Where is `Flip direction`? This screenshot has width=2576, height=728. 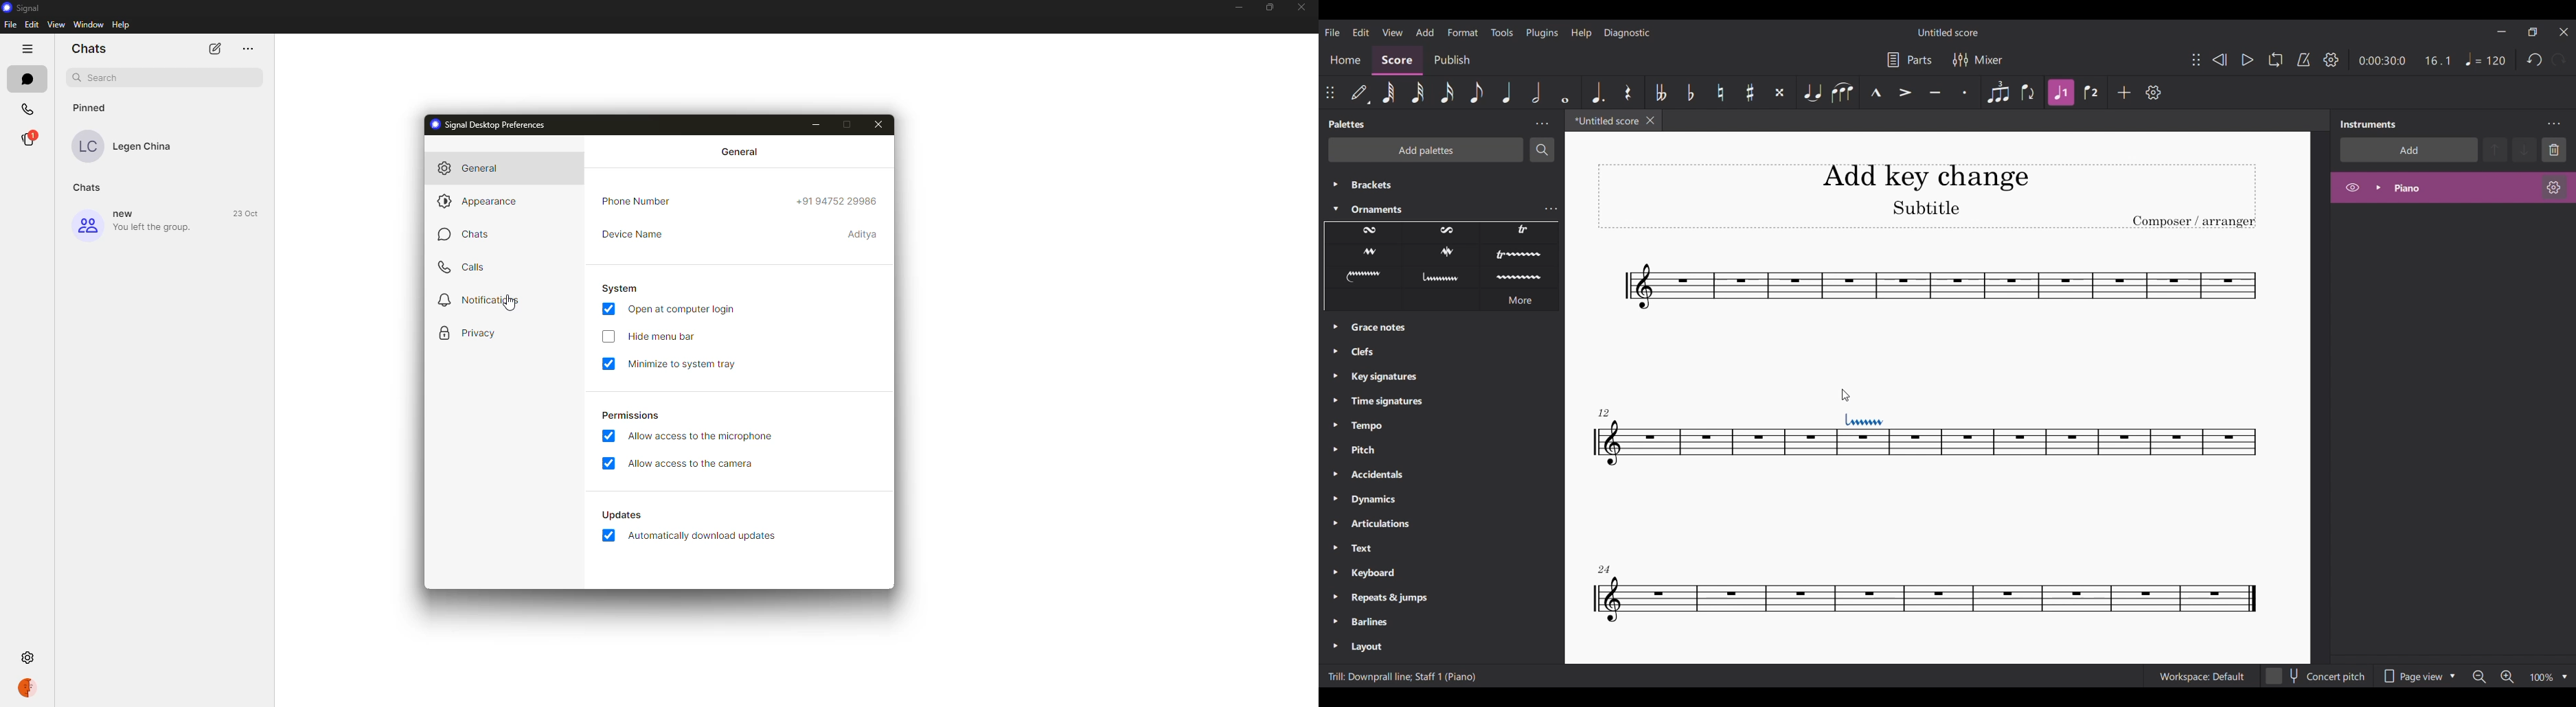
Flip direction is located at coordinates (2030, 92).